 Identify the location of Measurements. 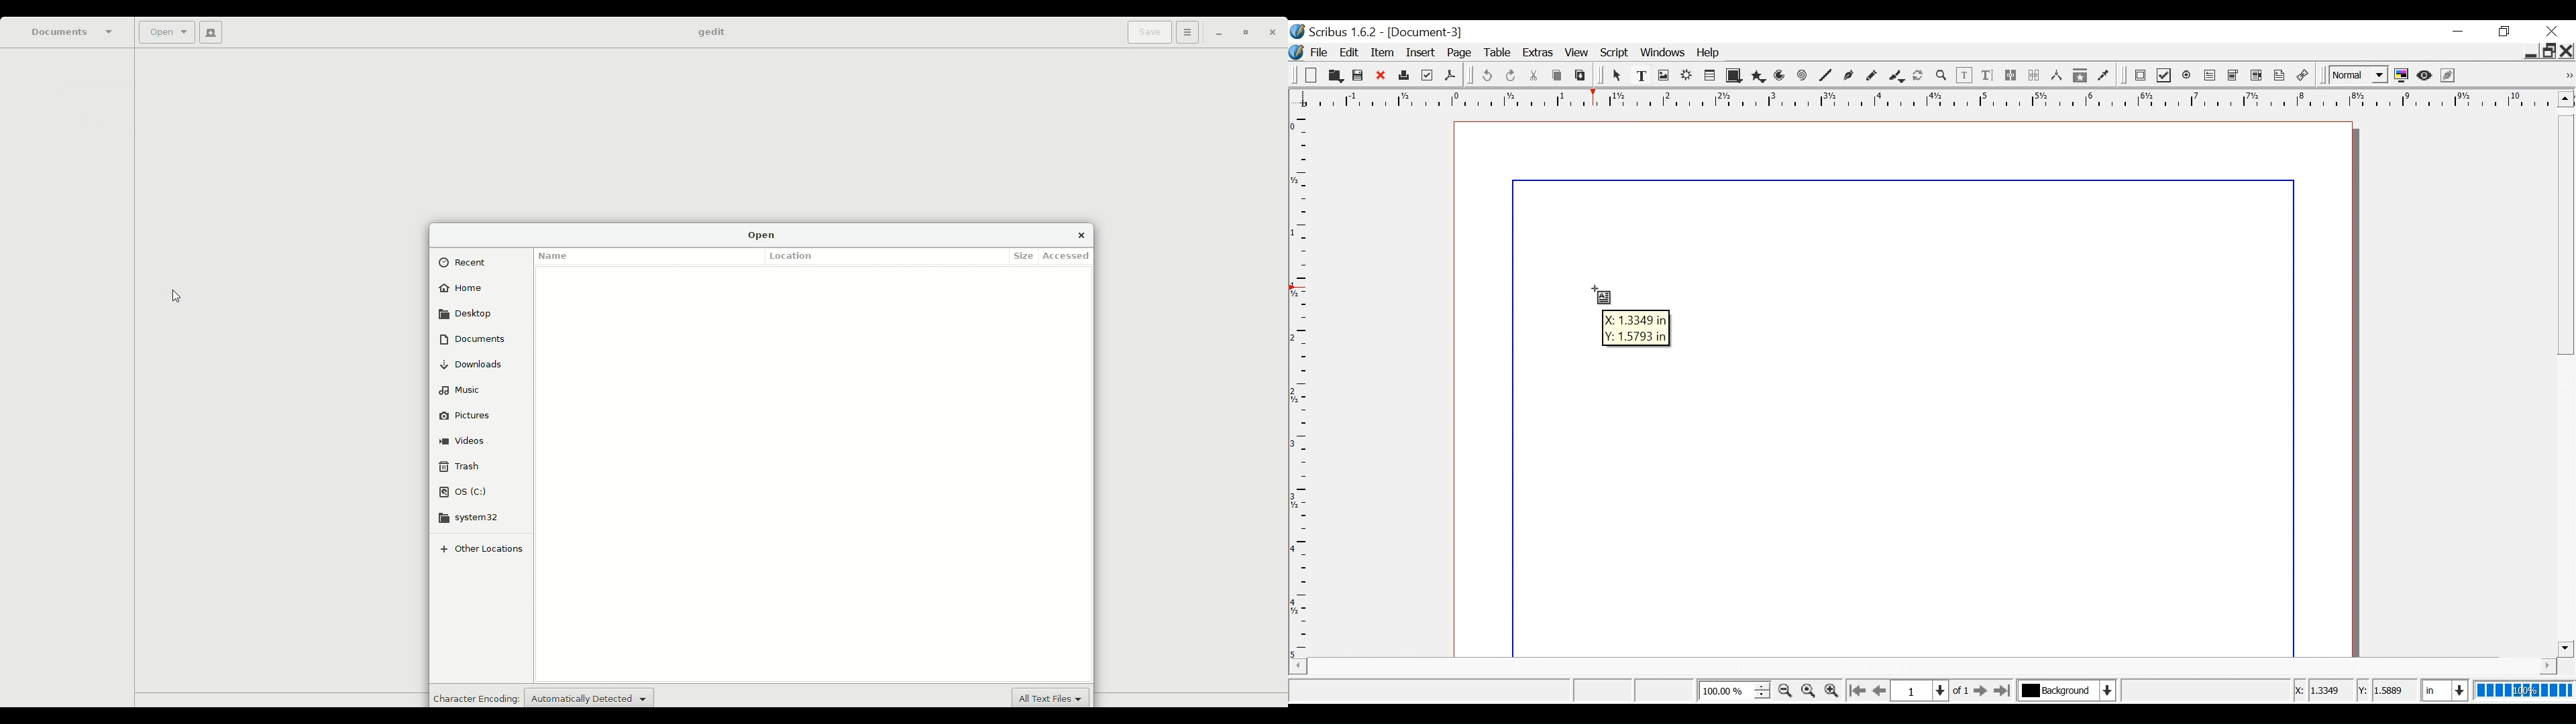
(2056, 76).